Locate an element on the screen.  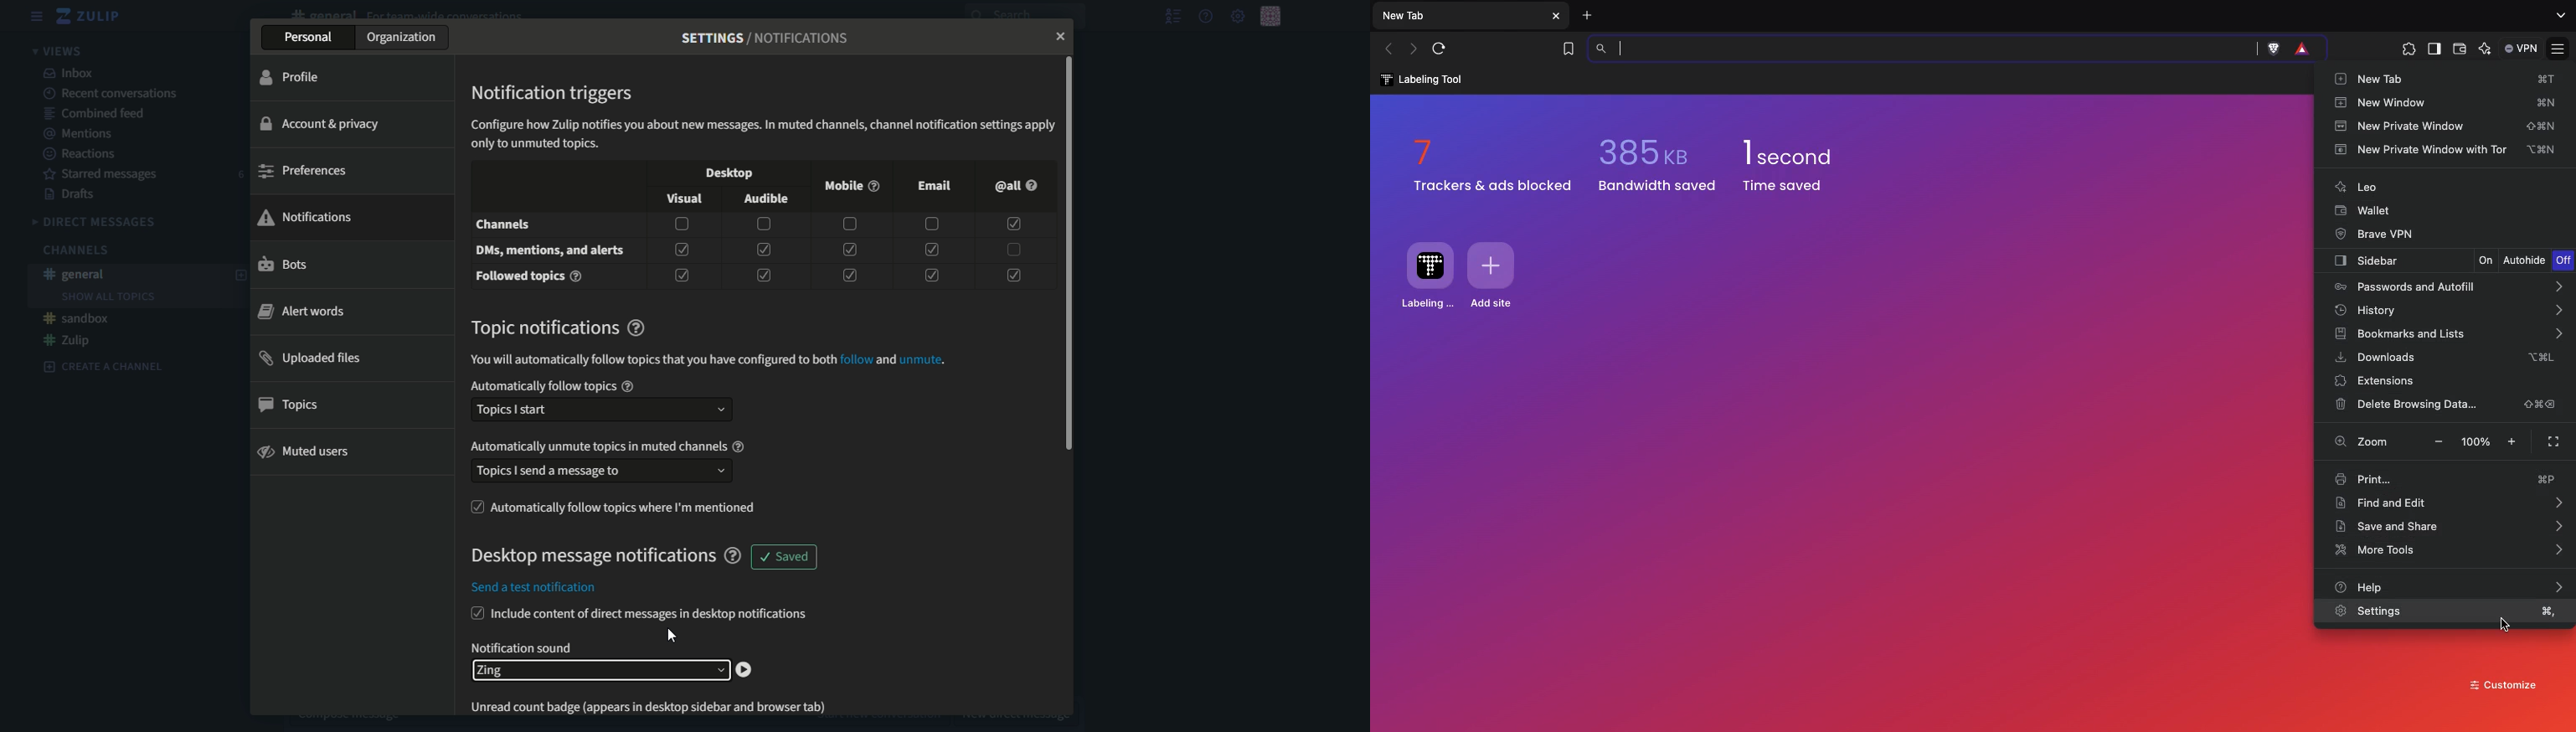
Create a channel is located at coordinates (104, 366).